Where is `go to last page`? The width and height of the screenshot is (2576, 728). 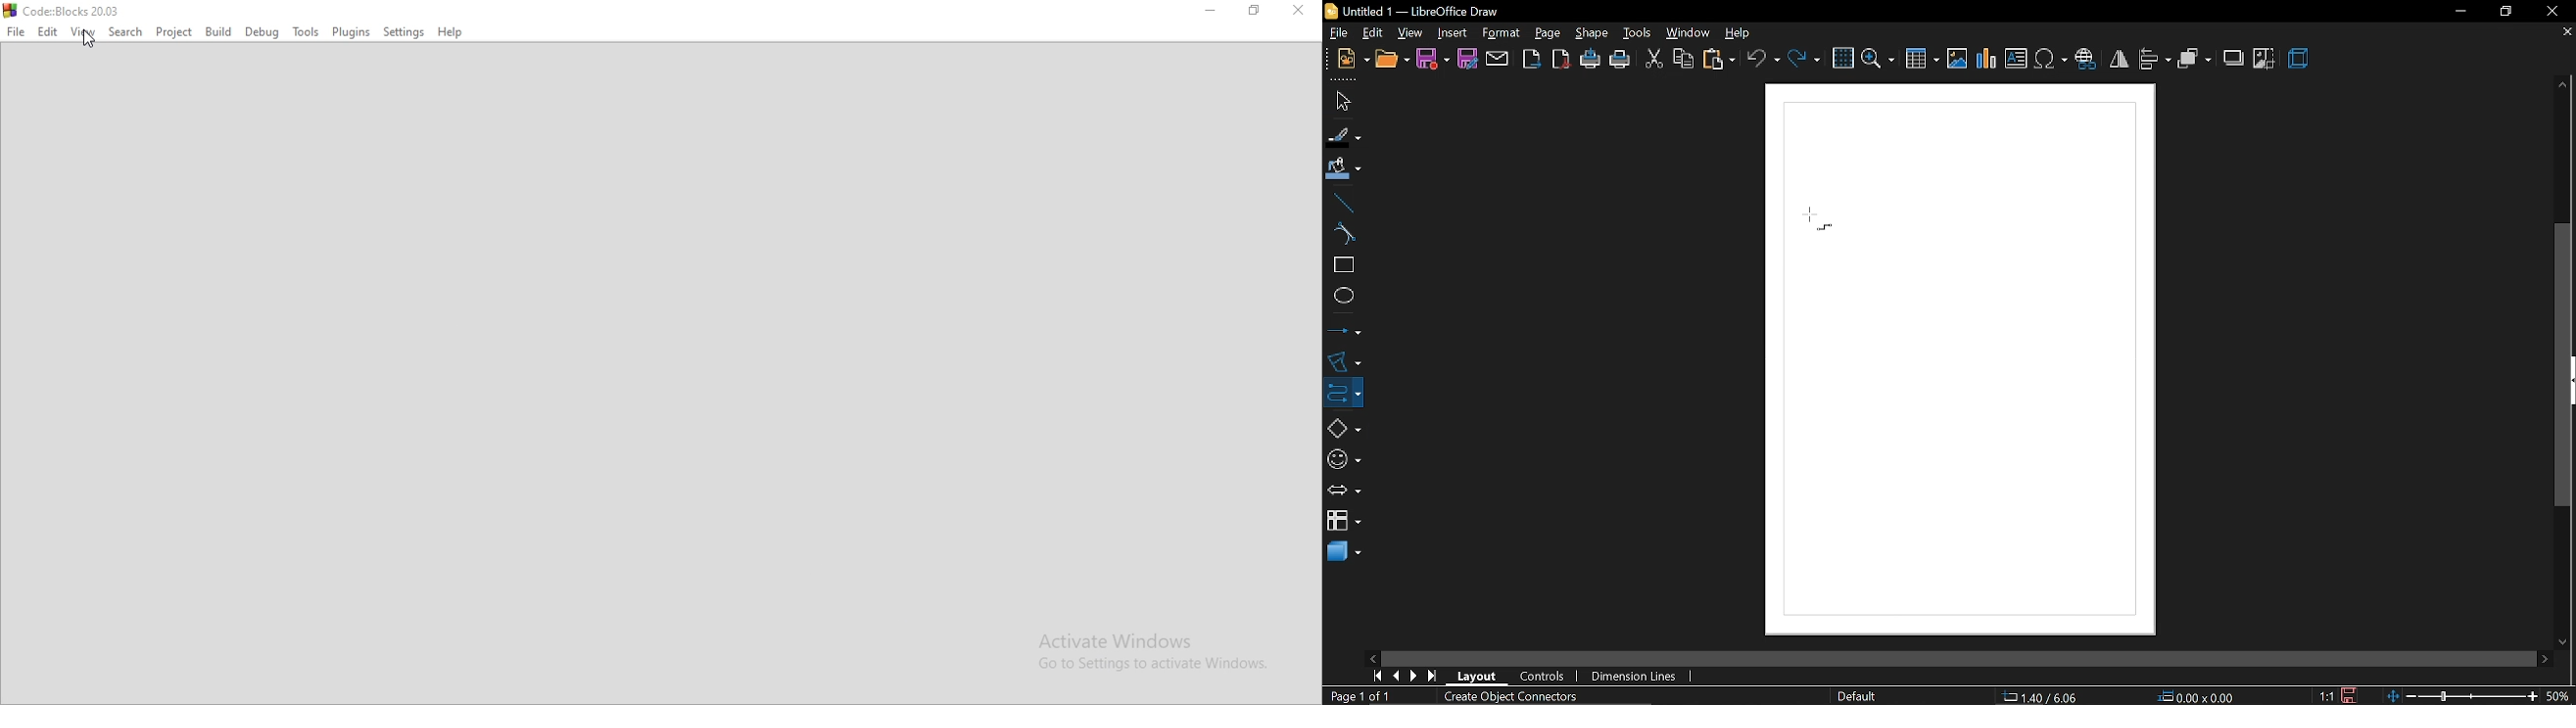
go to last page is located at coordinates (1434, 676).